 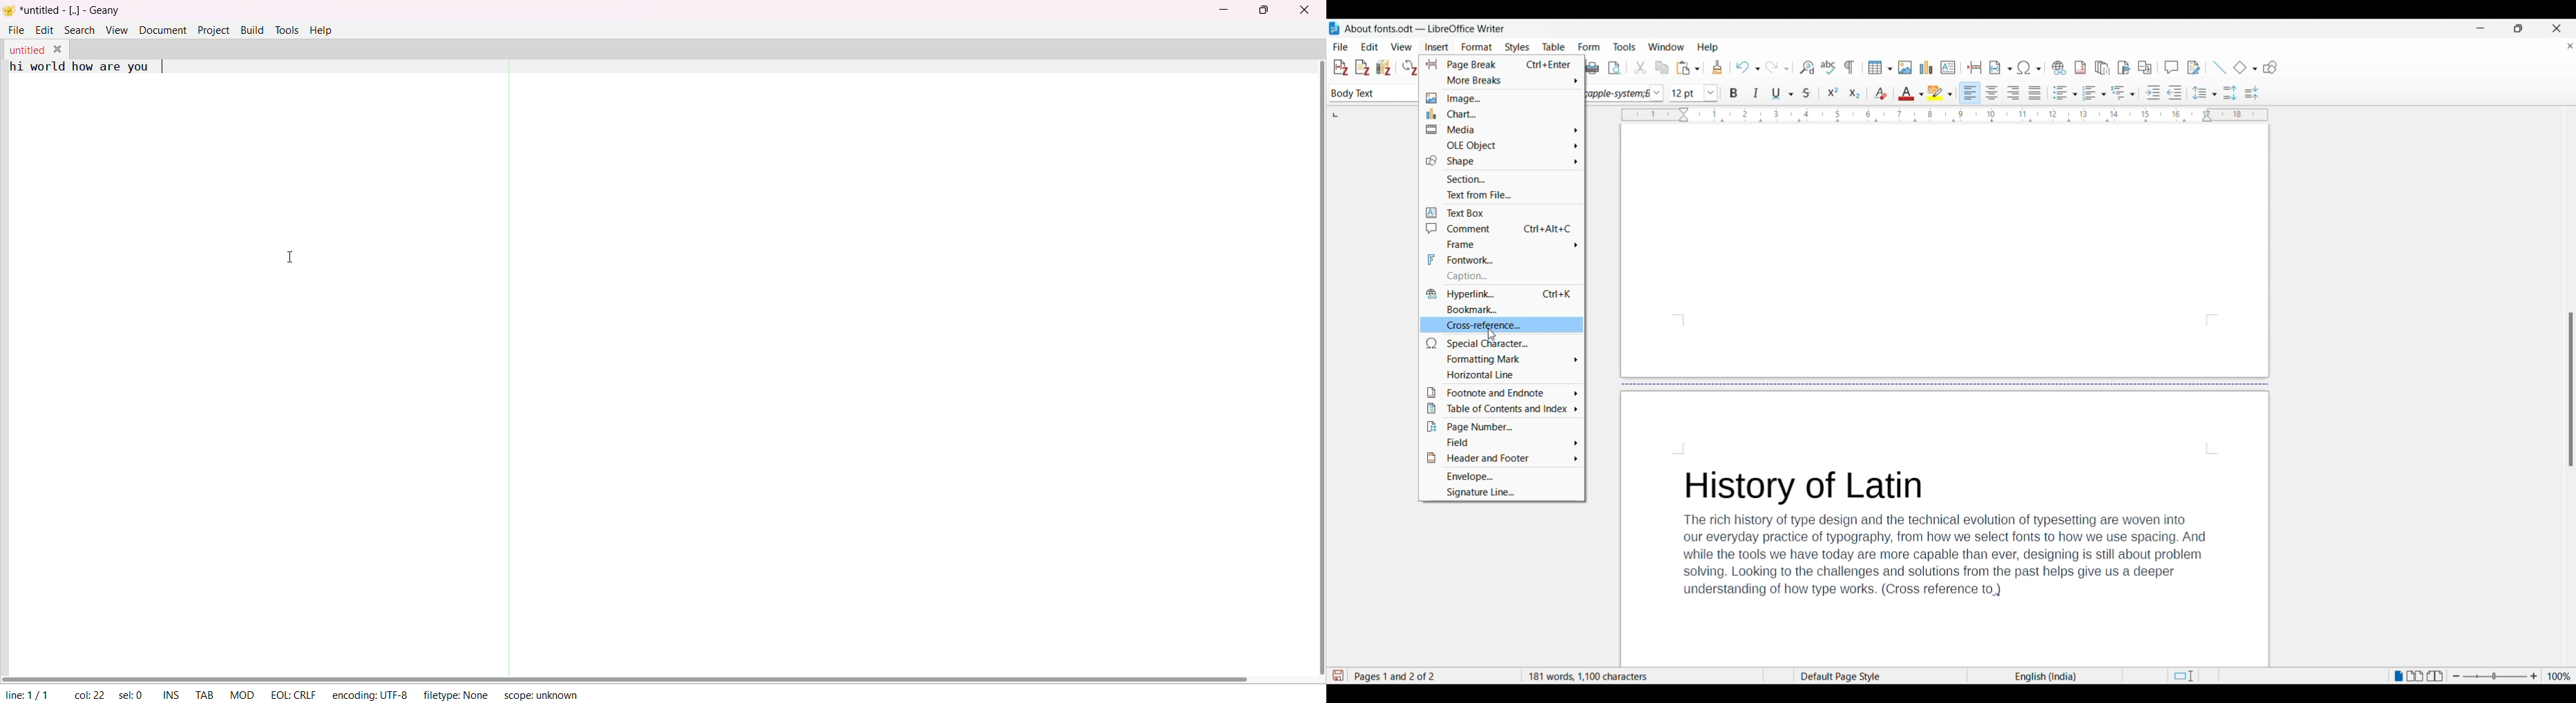 I want to click on Styles, so click(x=1519, y=48).